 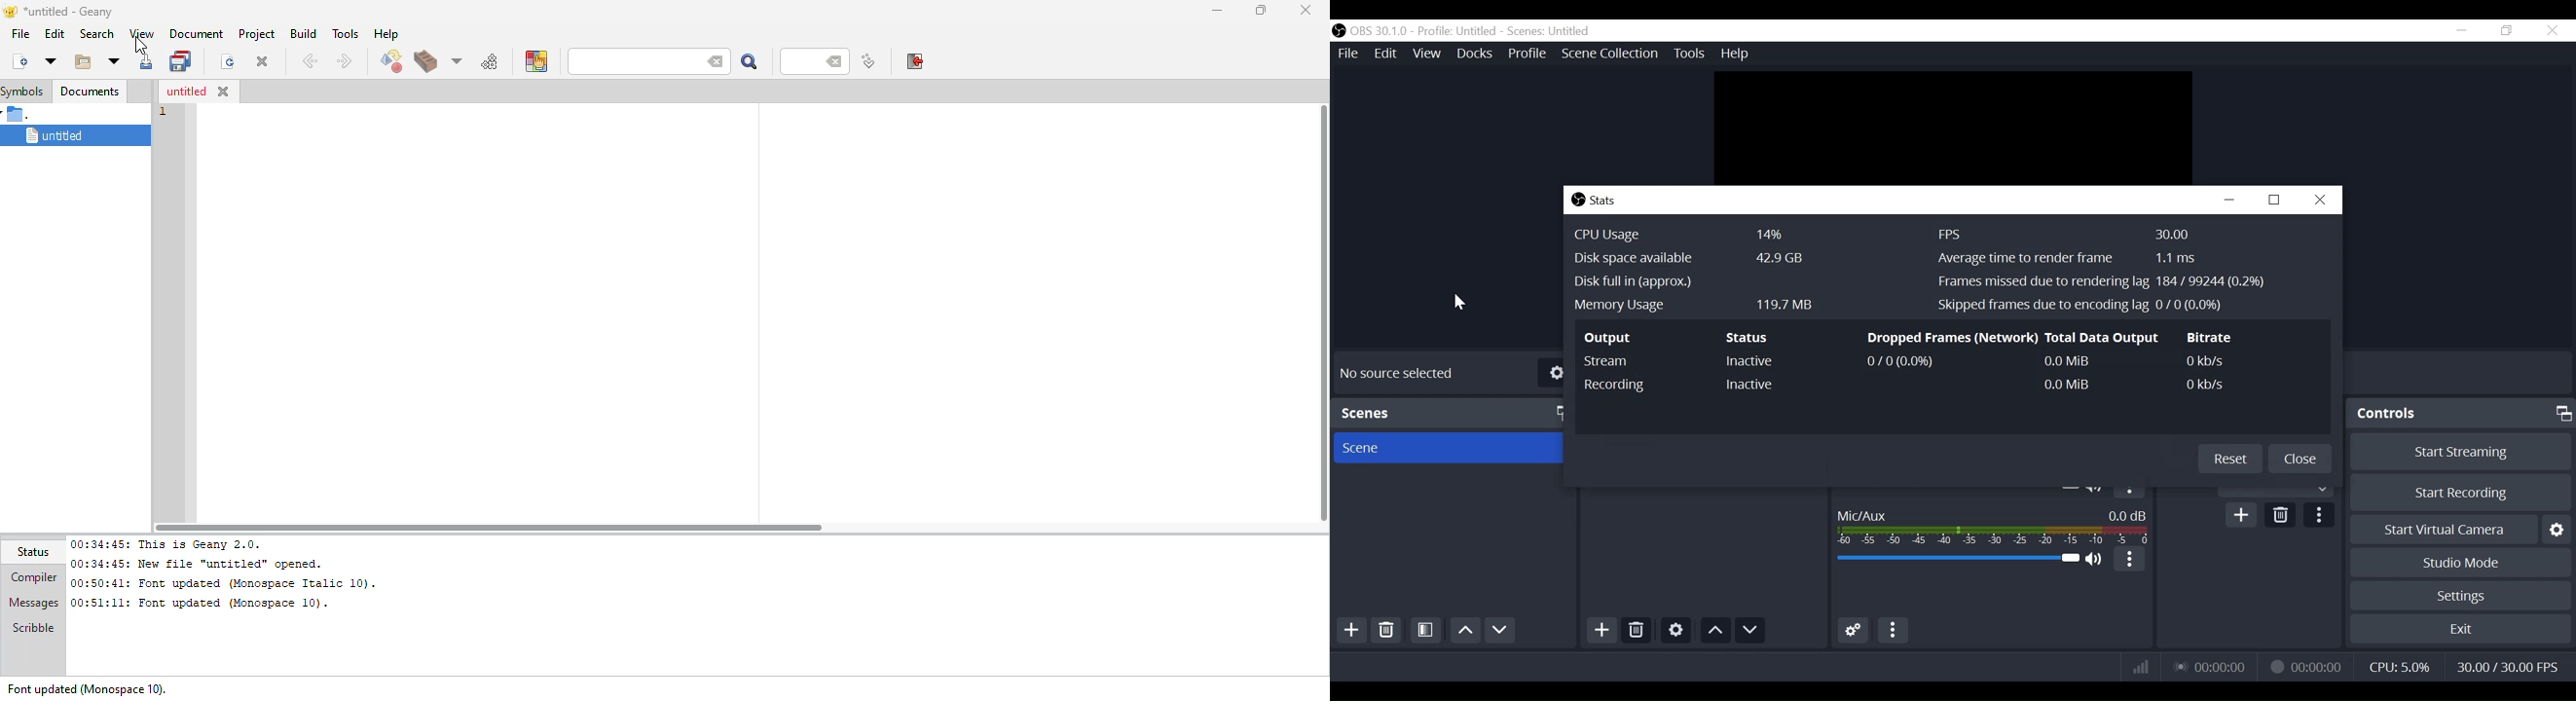 What do you see at coordinates (2111, 282) in the screenshot?
I see `Frames missed due to rendering tag` at bounding box center [2111, 282].